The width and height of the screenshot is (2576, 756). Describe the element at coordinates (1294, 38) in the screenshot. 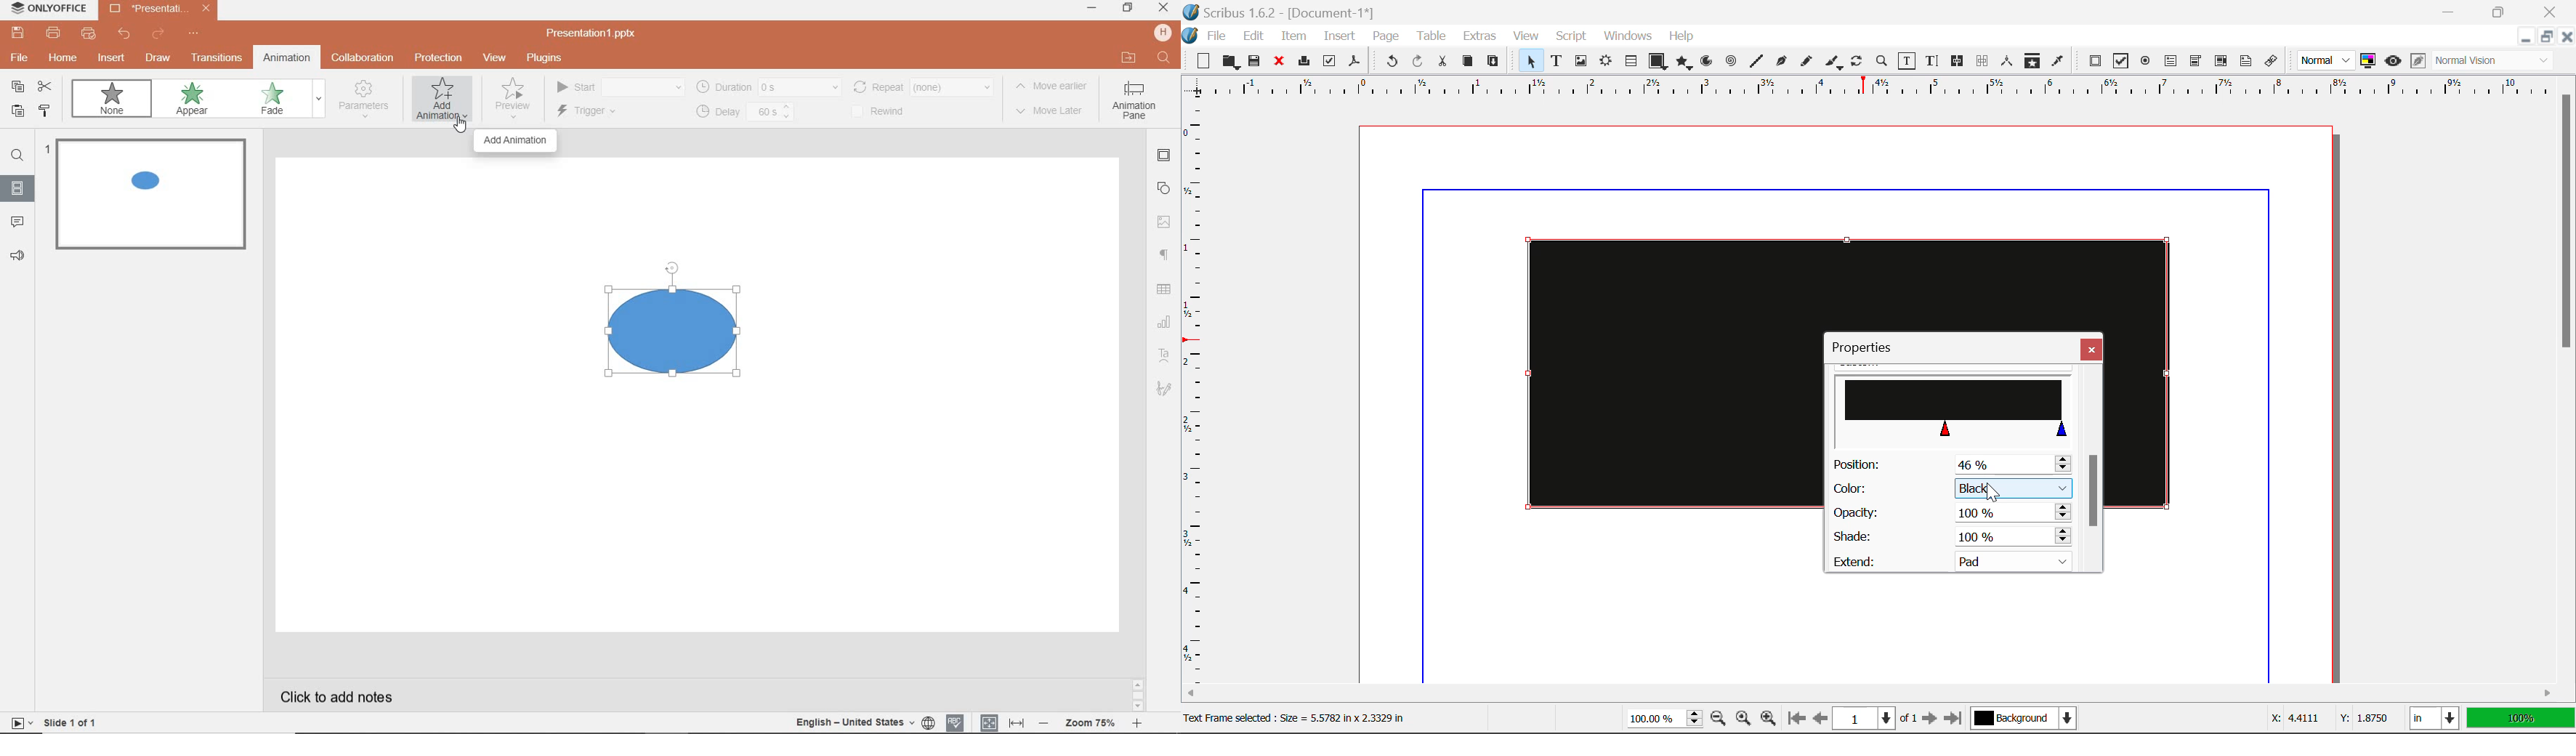

I see `Item` at that location.